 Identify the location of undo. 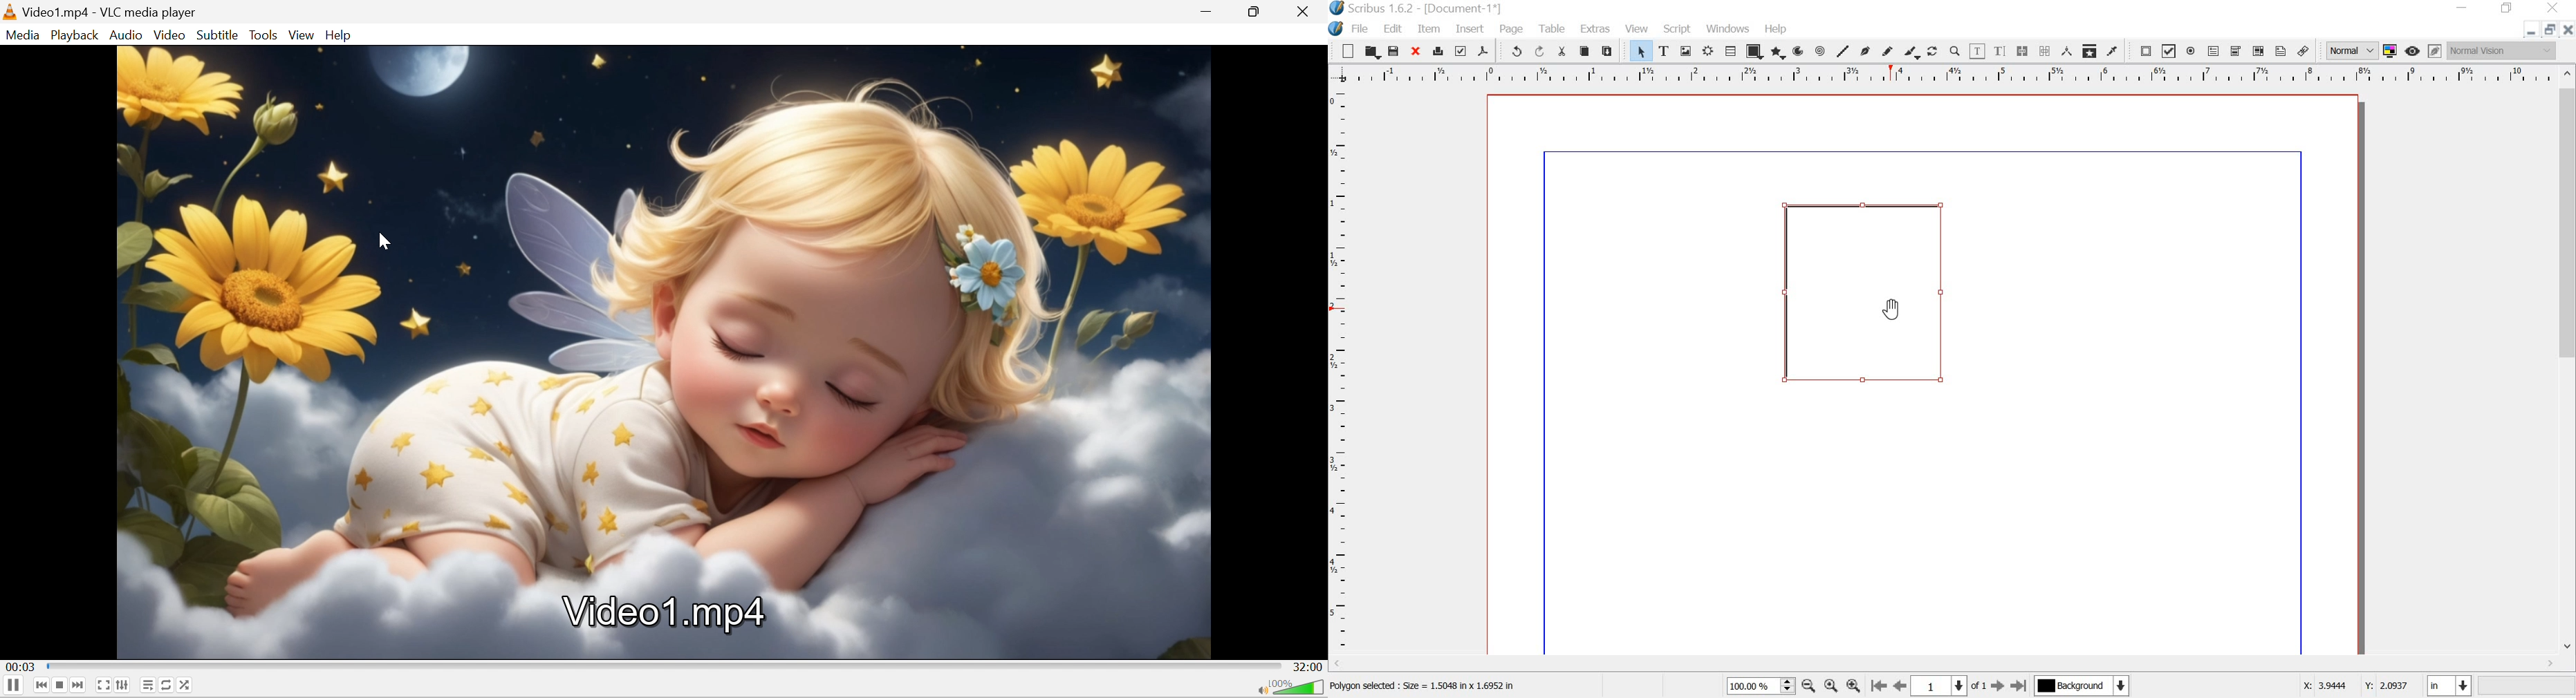
(1512, 50).